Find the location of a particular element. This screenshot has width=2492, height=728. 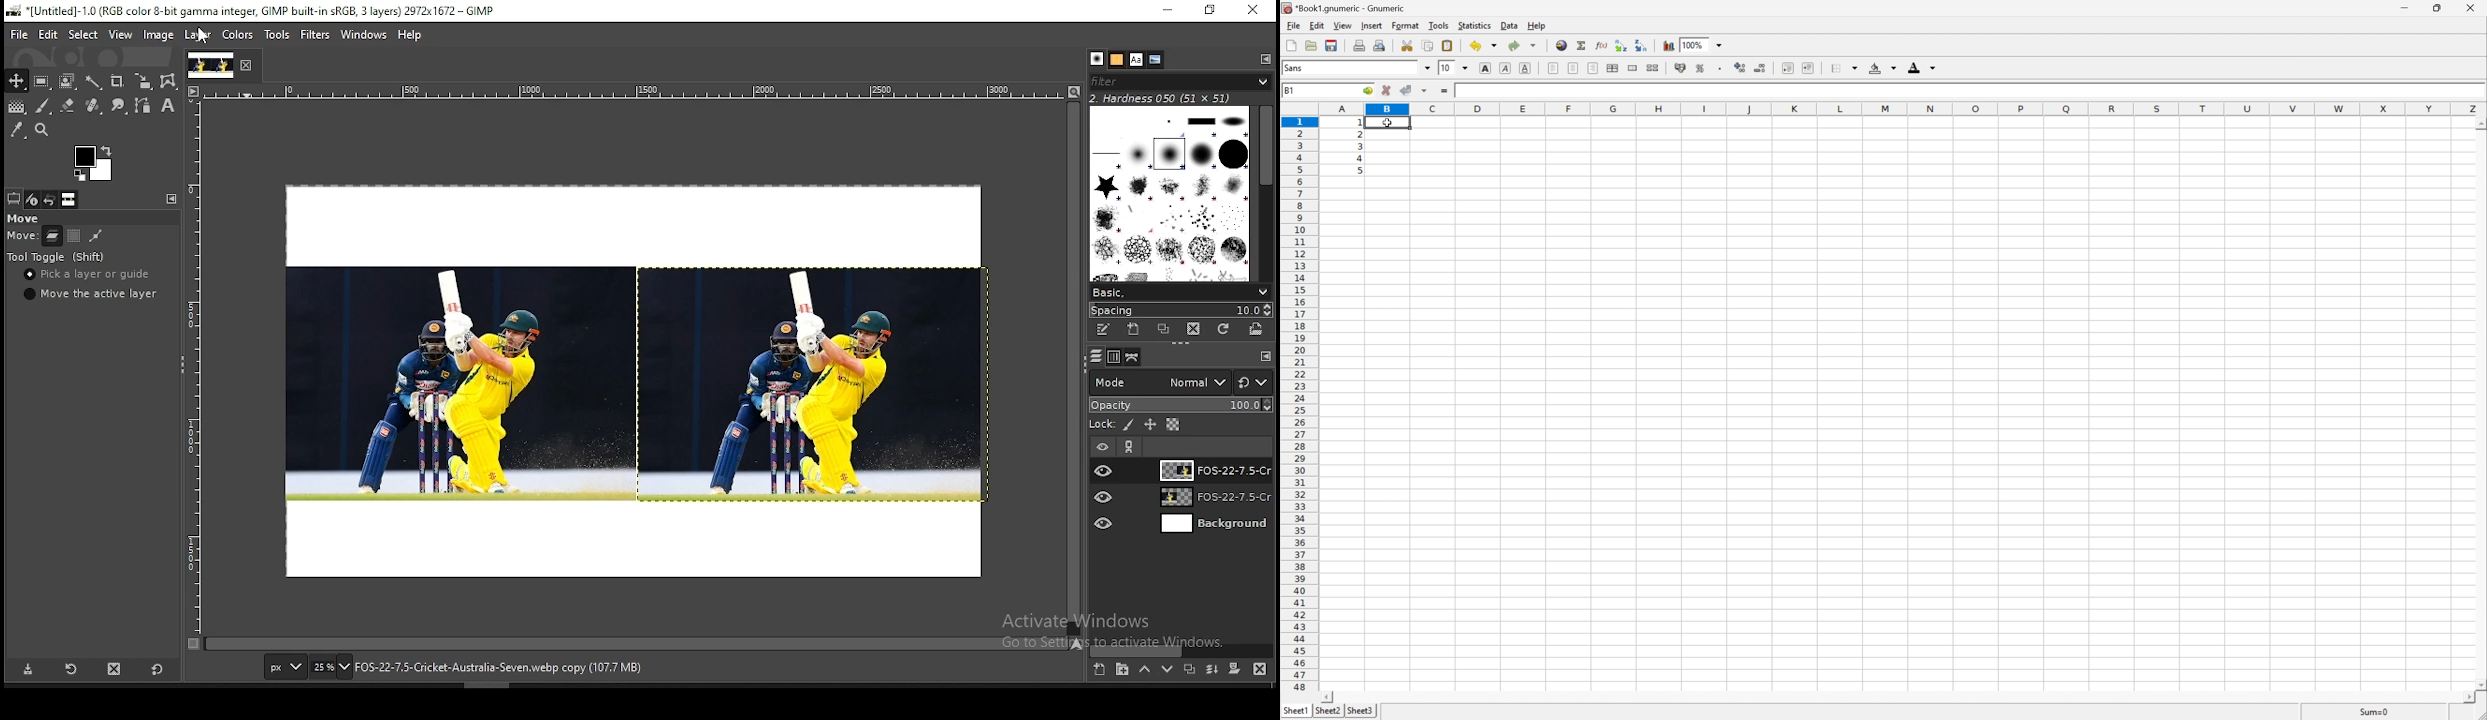

Align Right is located at coordinates (1593, 68).